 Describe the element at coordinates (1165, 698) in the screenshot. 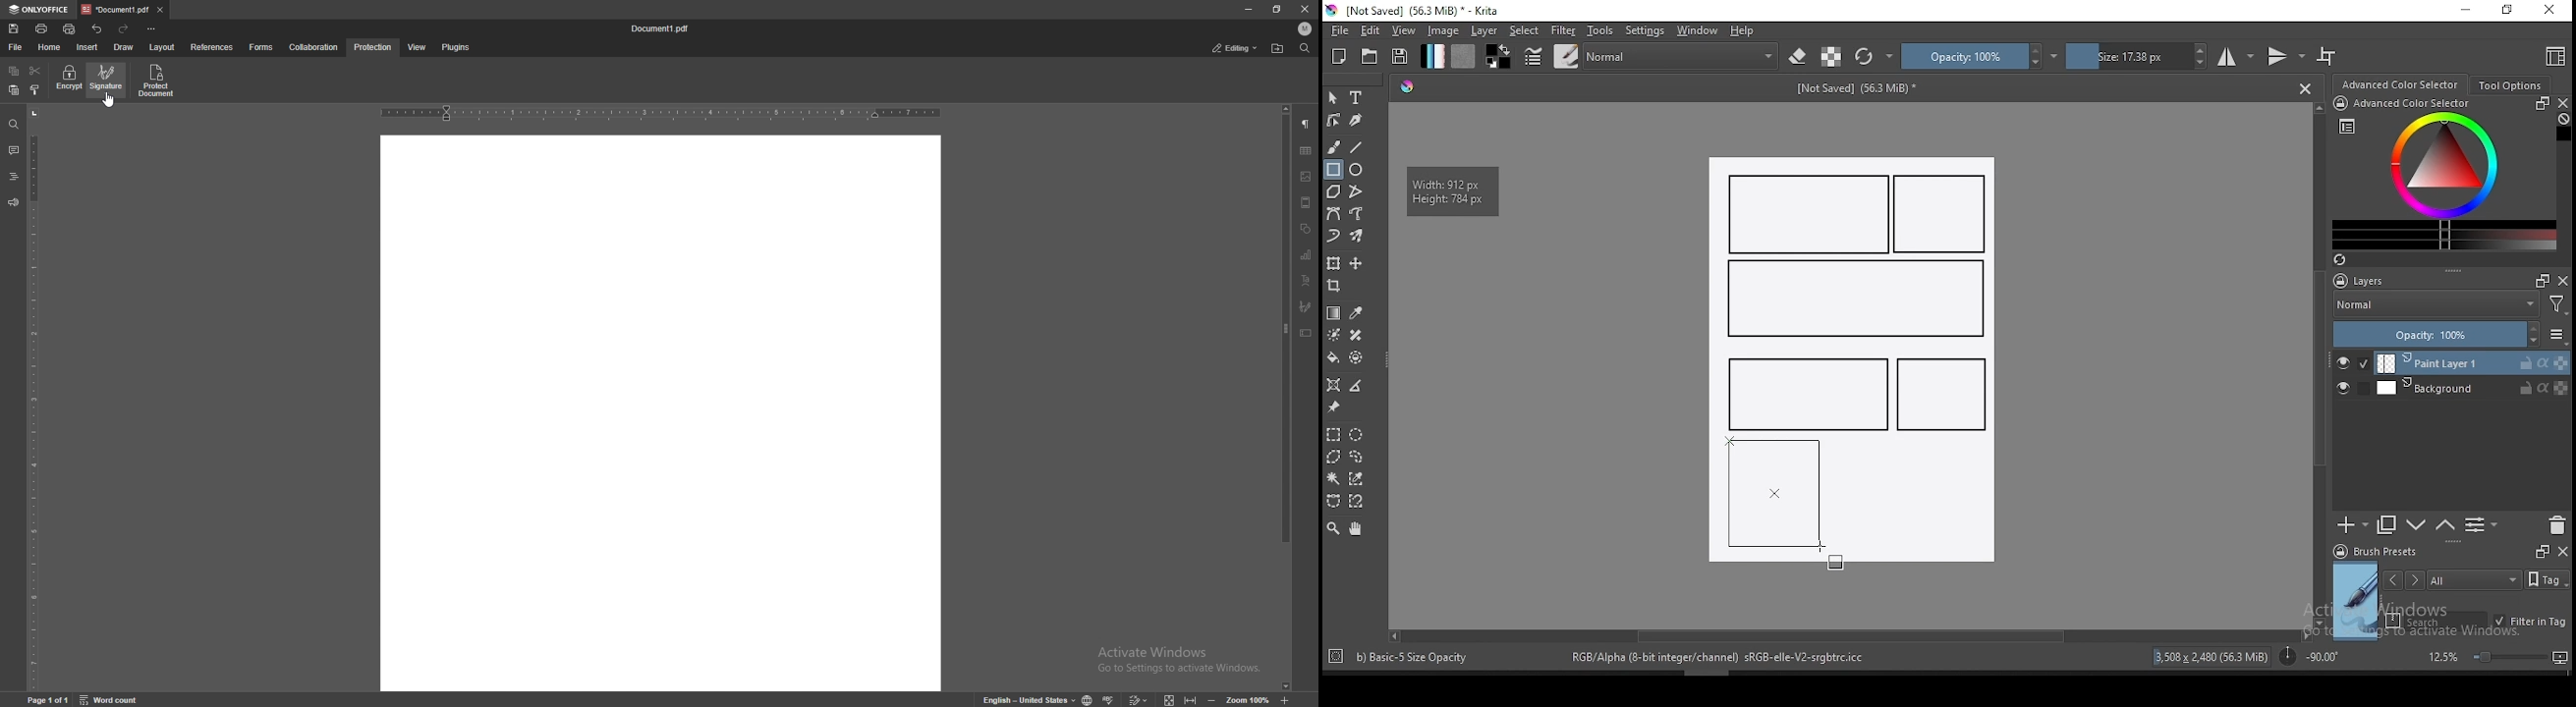

I see `fit to screen` at that location.